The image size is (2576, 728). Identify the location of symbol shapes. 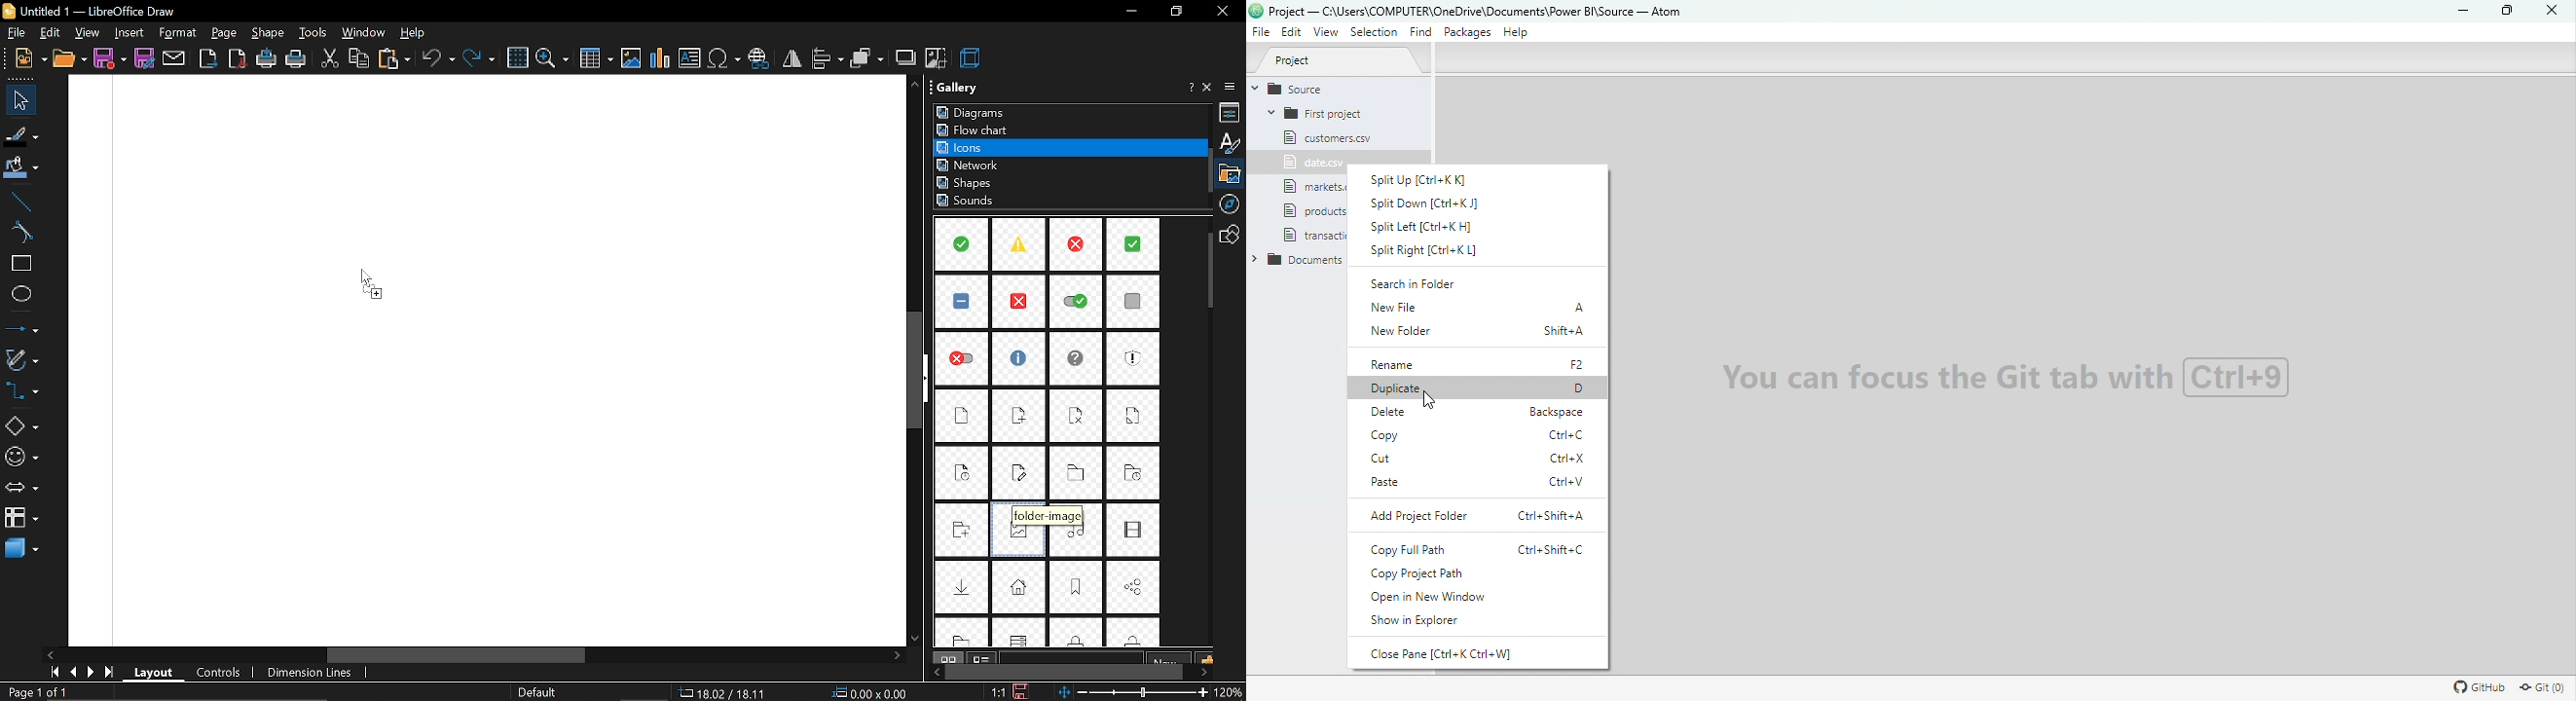
(21, 459).